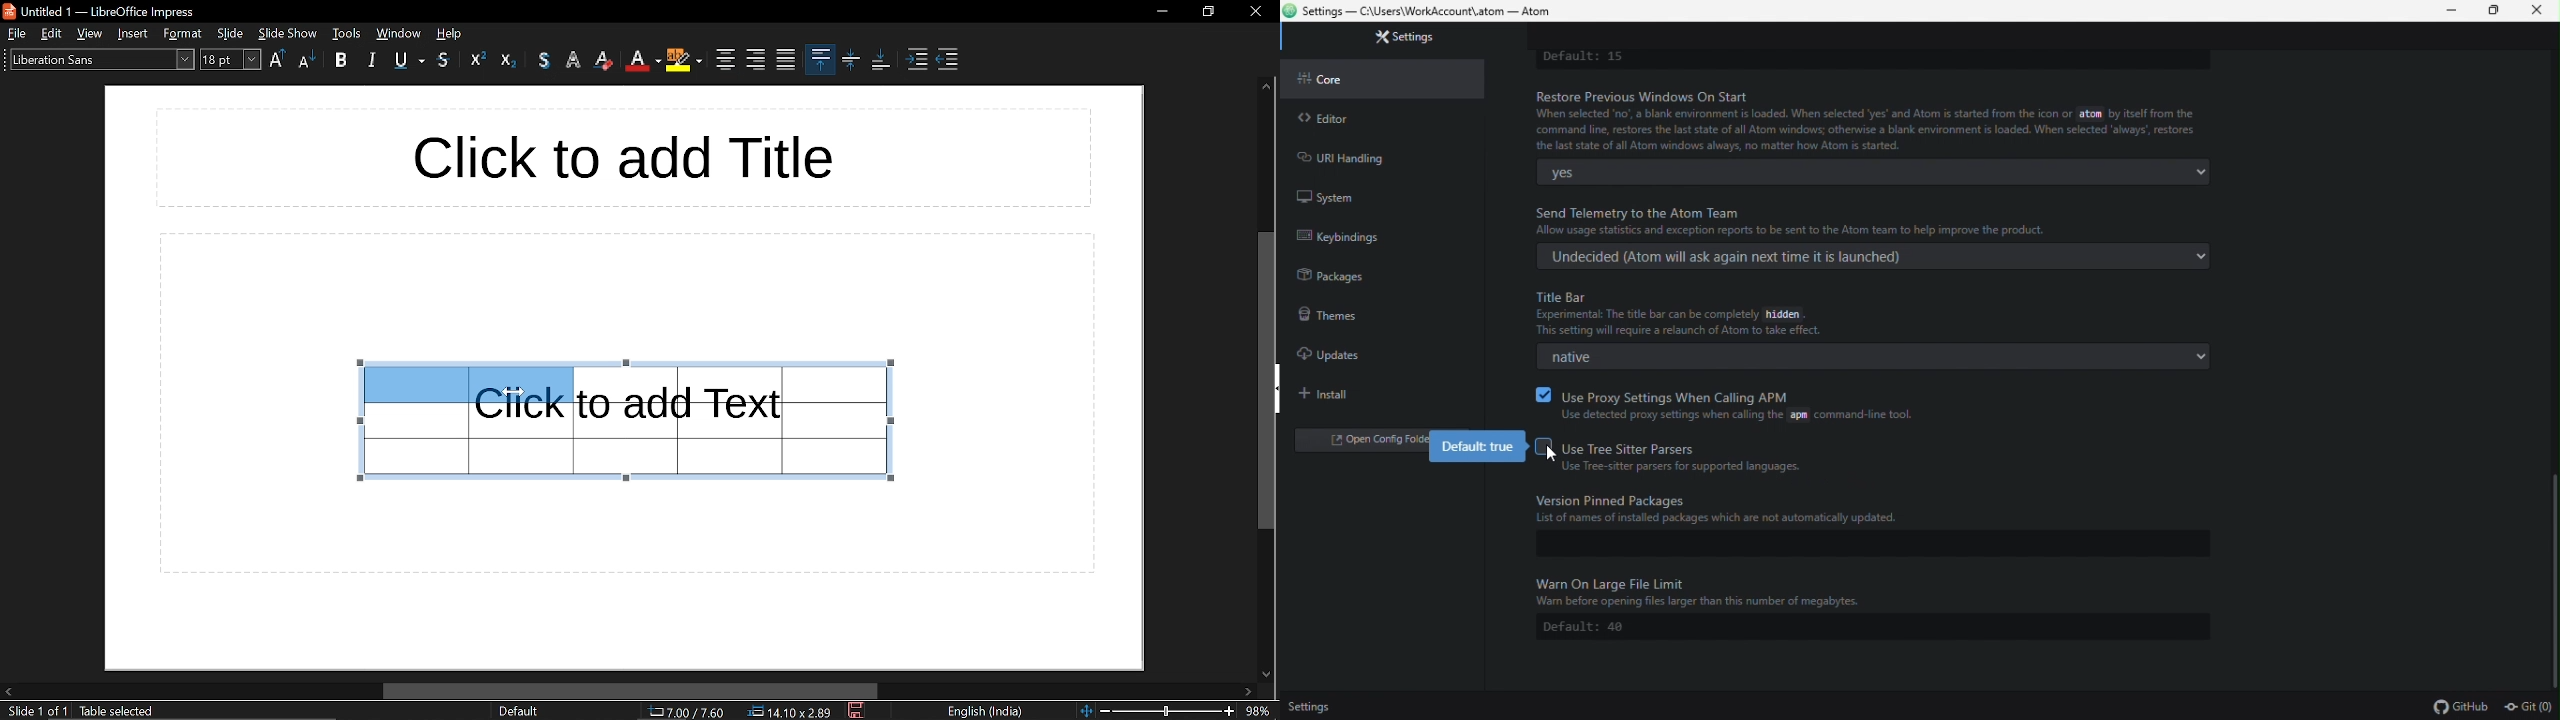 This screenshot has width=2576, height=728. Describe the element at coordinates (723, 60) in the screenshot. I see `center` at that location.